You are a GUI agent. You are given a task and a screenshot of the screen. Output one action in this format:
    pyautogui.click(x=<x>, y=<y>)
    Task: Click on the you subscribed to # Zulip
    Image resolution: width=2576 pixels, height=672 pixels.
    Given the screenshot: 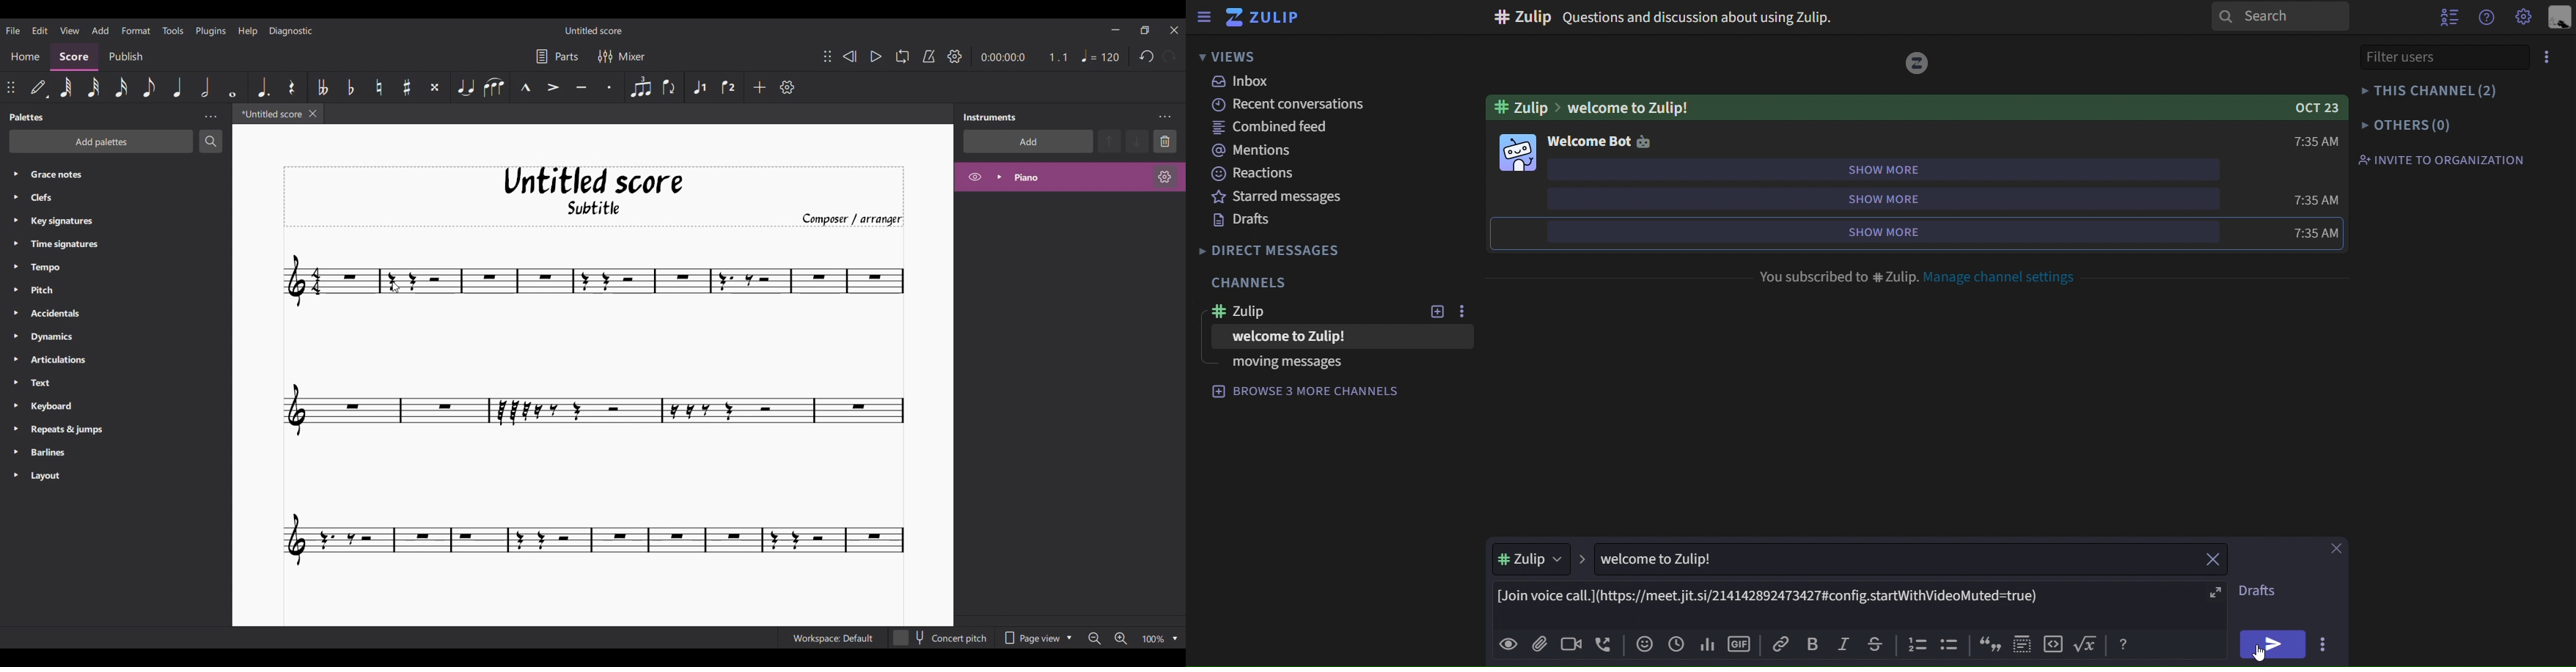 What is the action you would take?
    pyautogui.click(x=1838, y=274)
    